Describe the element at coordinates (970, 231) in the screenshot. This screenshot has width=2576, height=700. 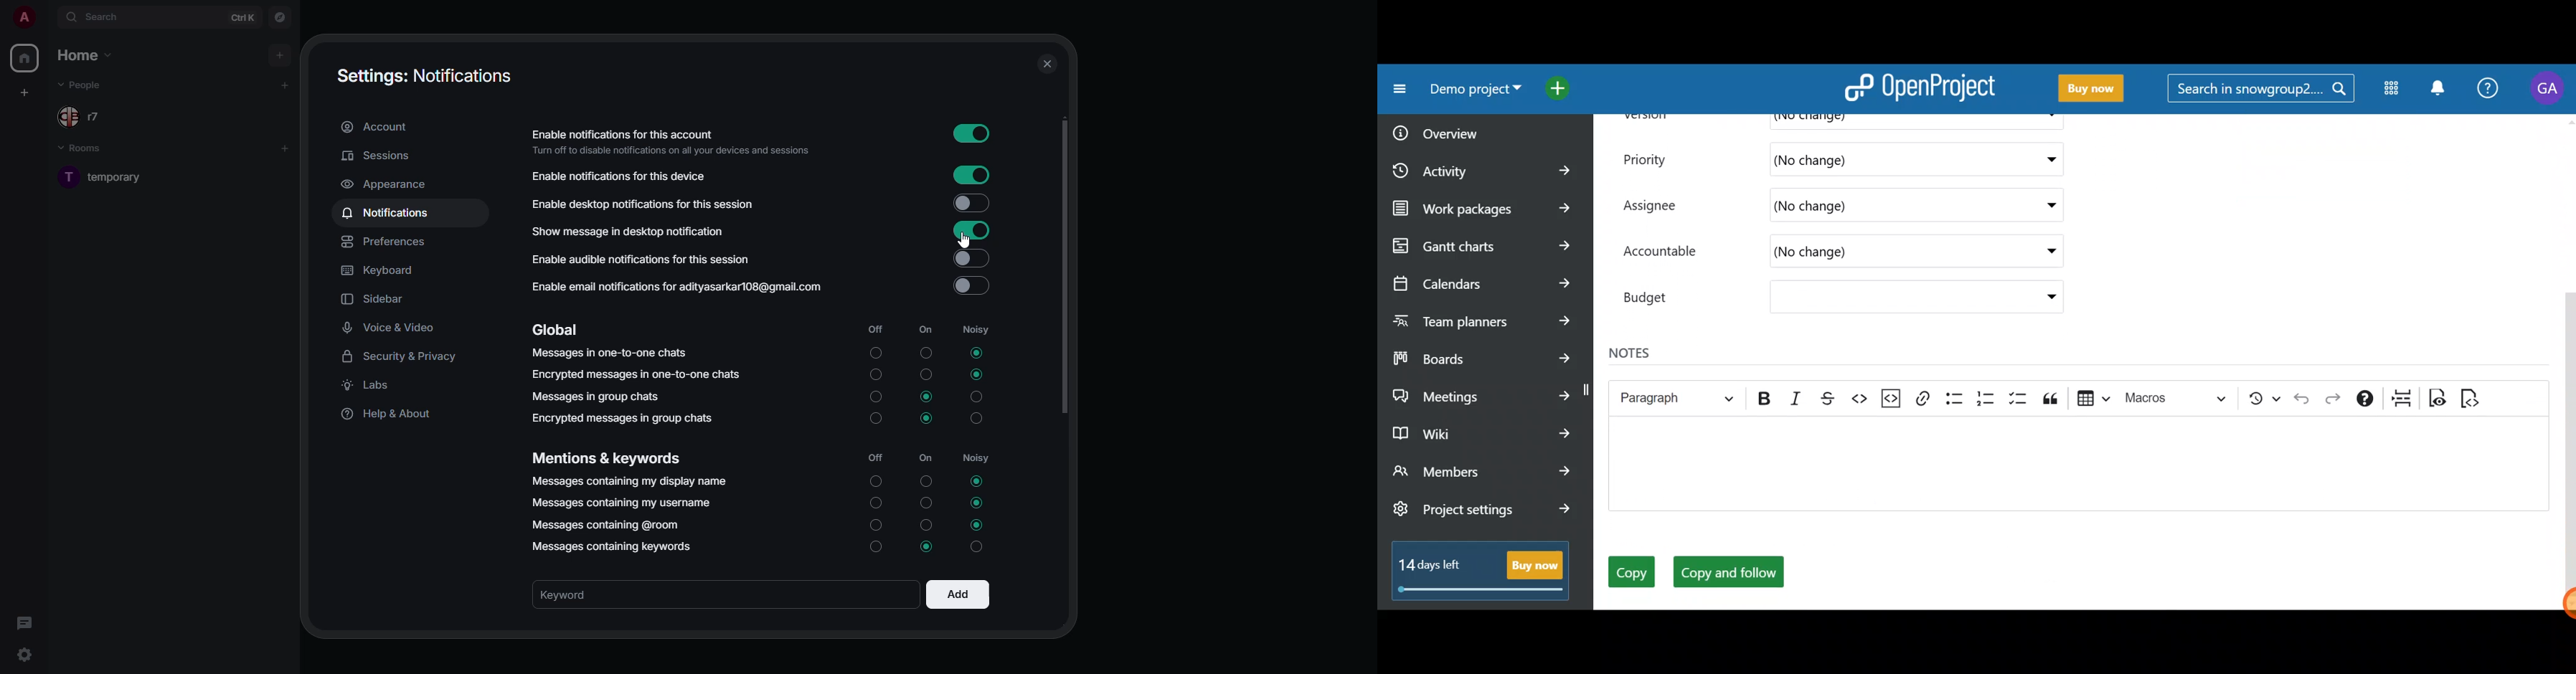
I see `enabled` at that location.